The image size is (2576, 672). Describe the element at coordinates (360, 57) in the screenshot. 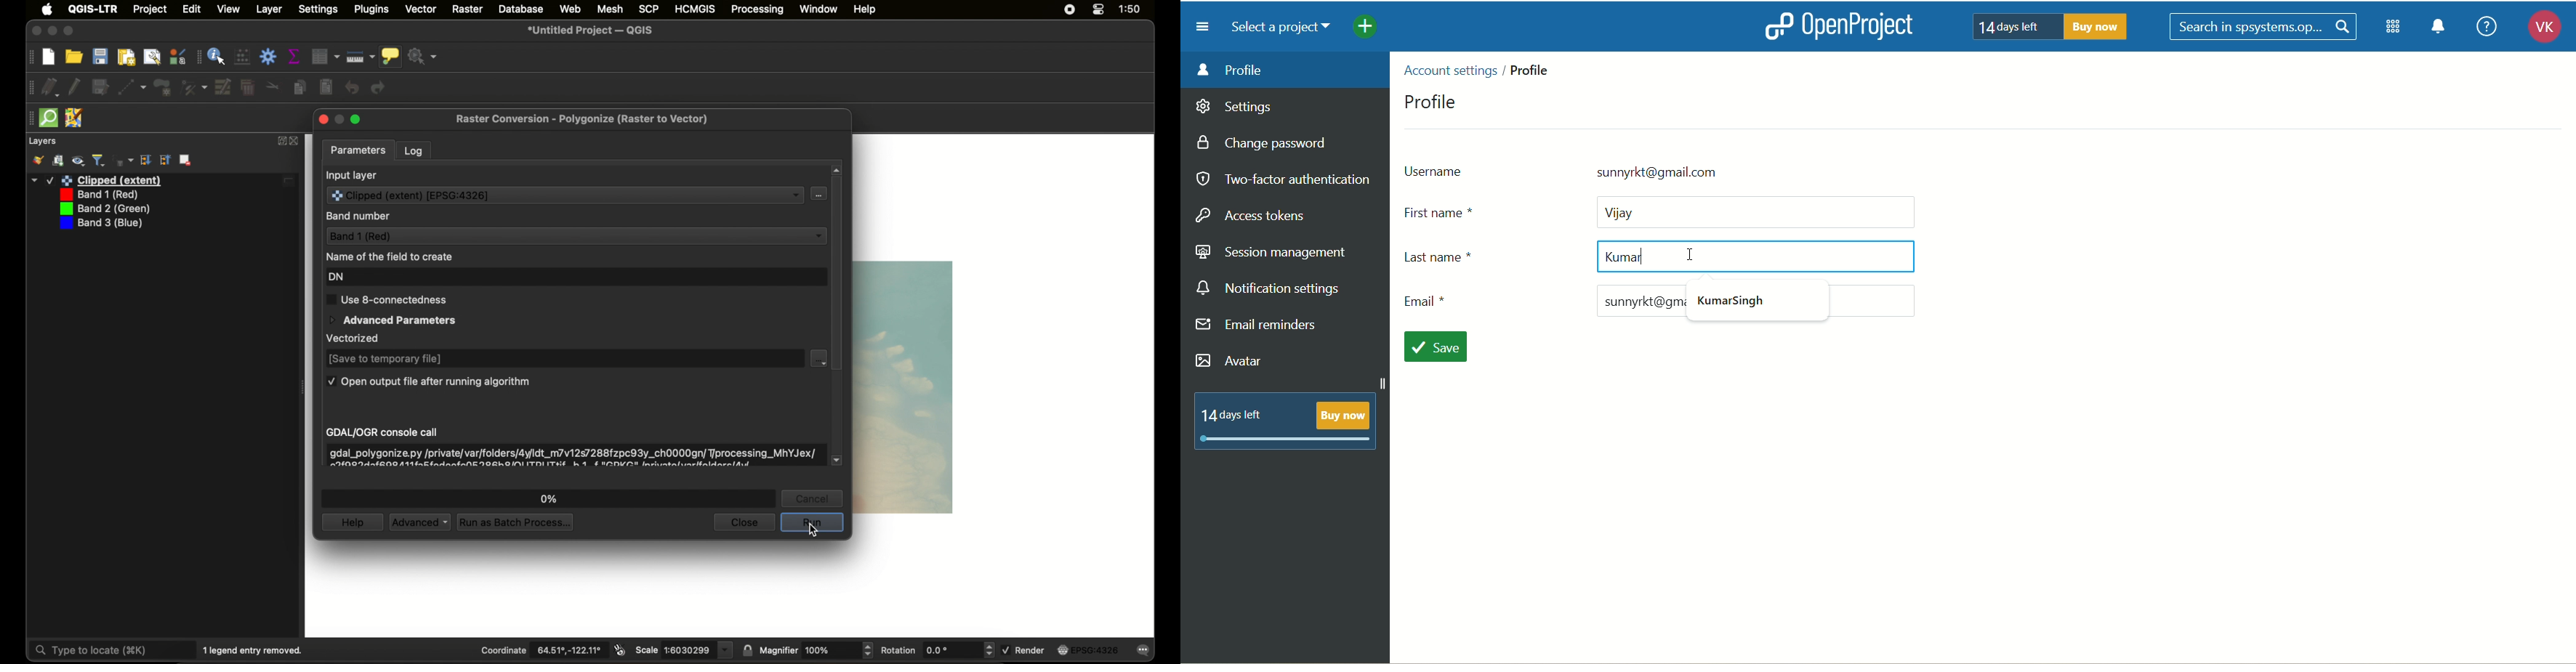

I see `measure line` at that location.